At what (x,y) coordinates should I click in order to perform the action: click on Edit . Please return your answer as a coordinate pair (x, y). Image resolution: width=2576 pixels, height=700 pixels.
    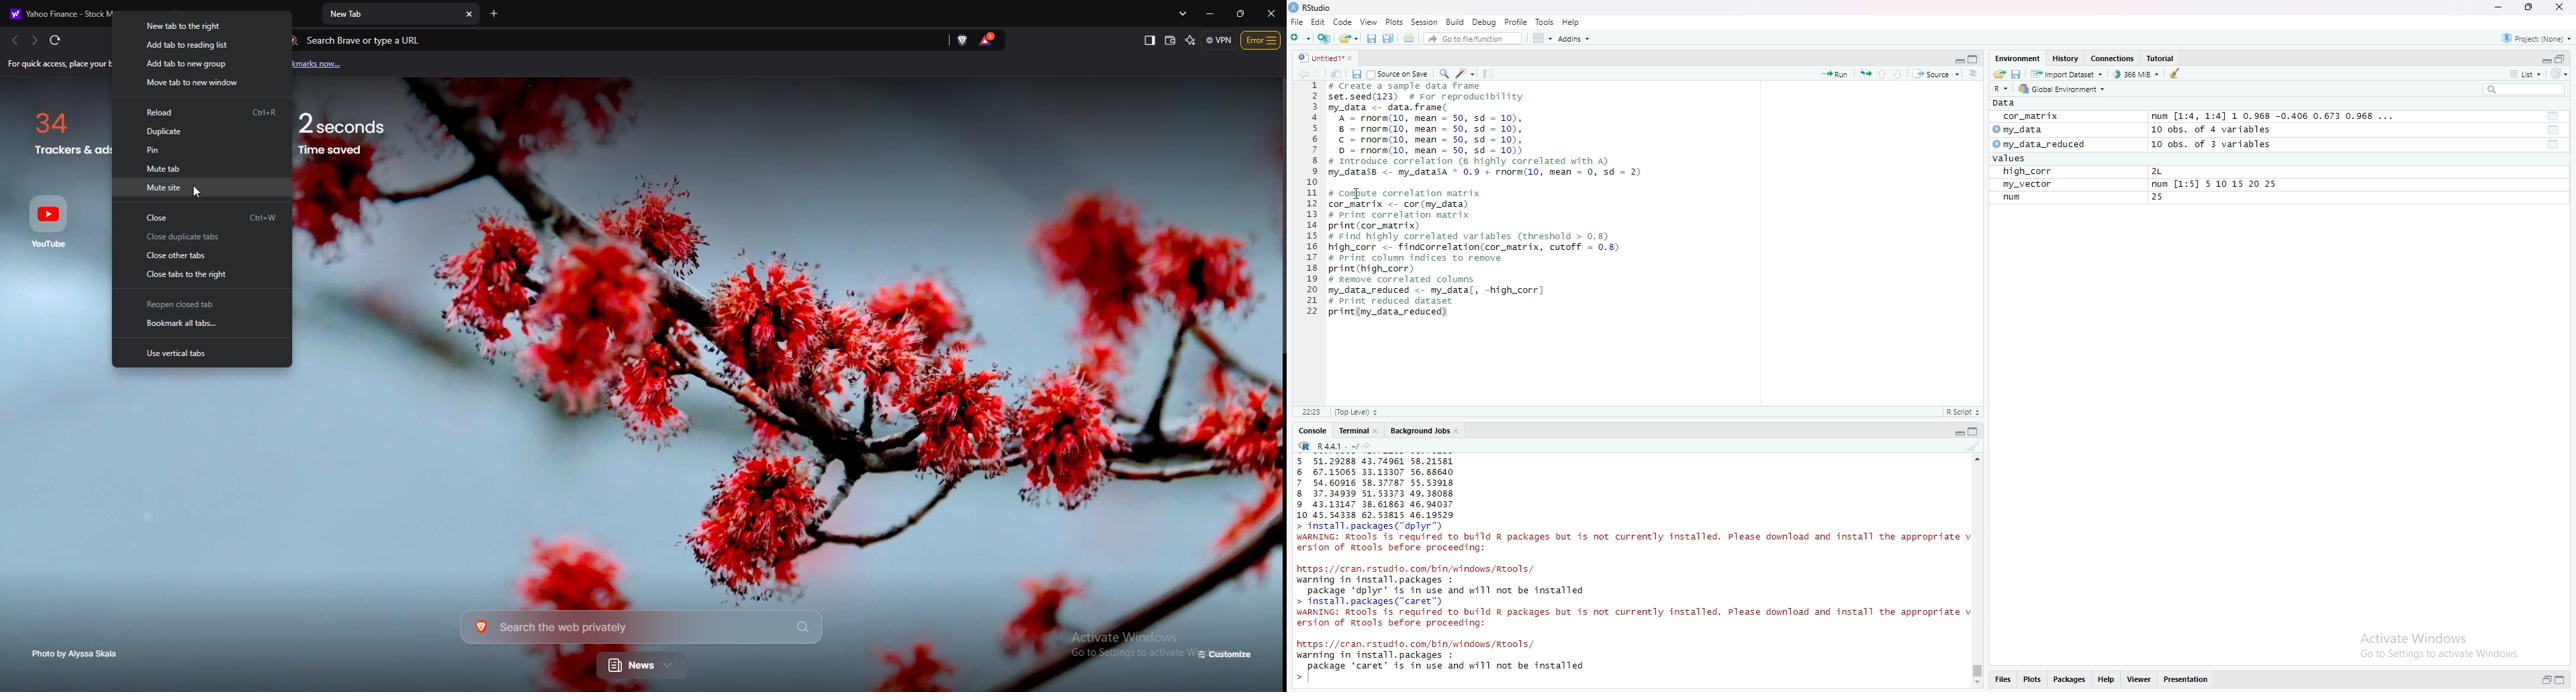
    Looking at the image, I should click on (1318, 21).